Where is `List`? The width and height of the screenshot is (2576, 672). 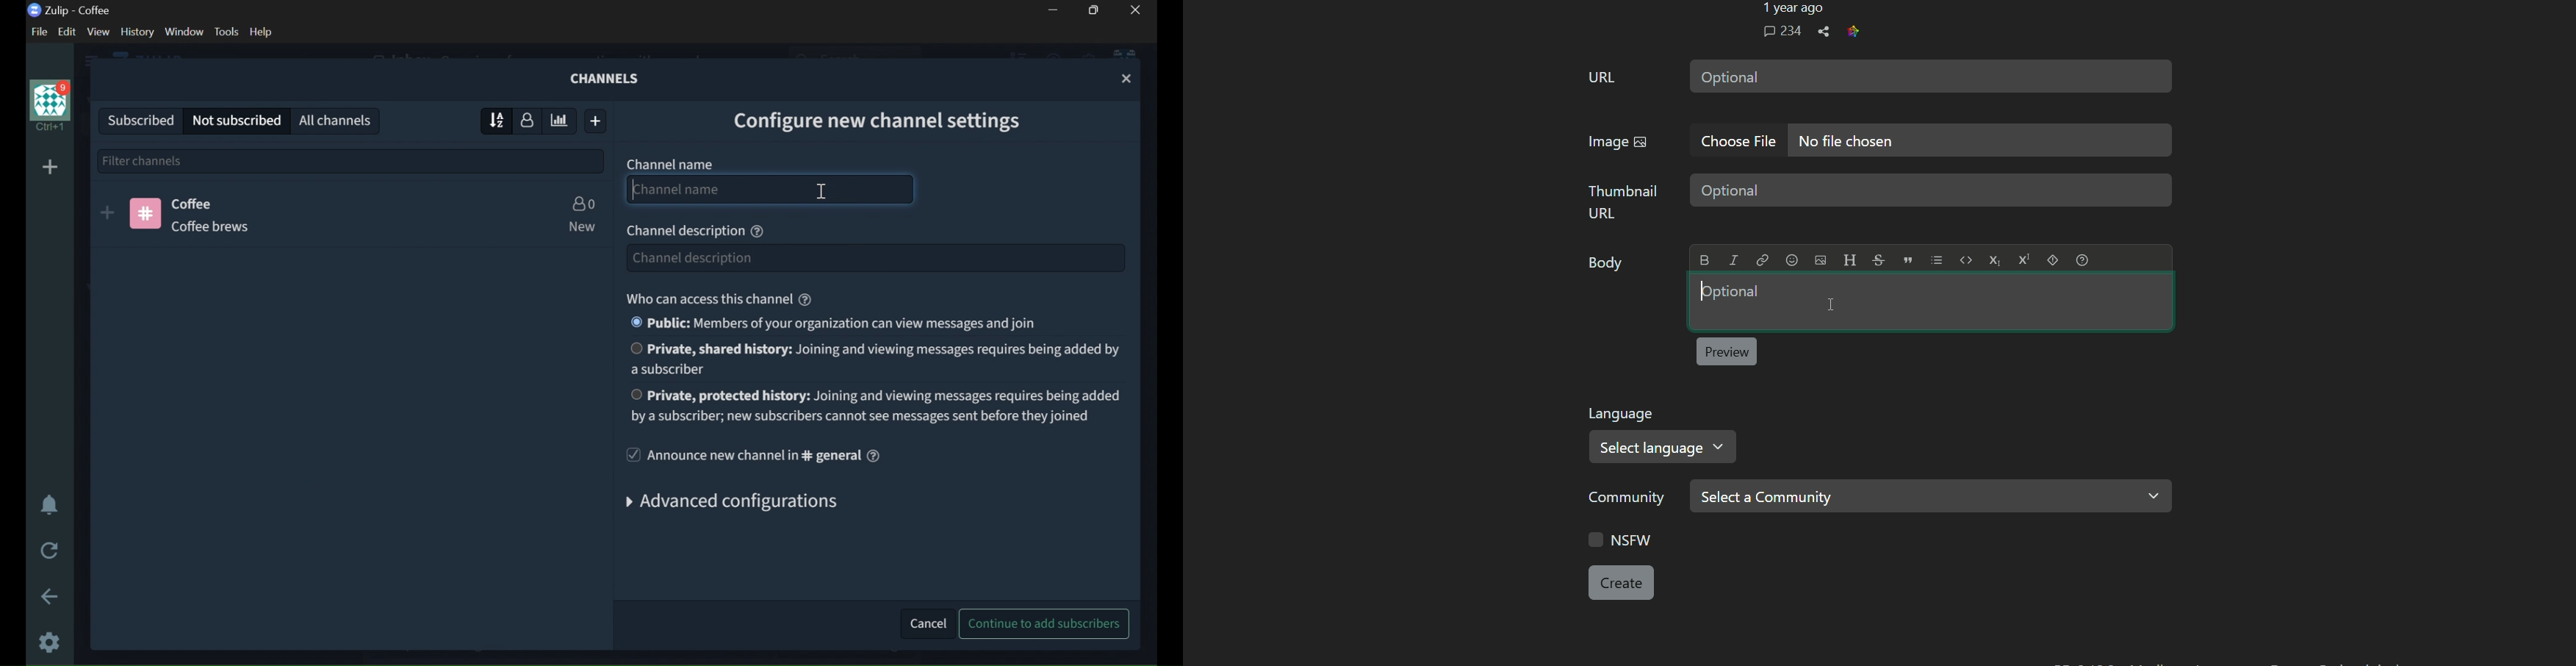
List is located at coordinates (1937, 260).